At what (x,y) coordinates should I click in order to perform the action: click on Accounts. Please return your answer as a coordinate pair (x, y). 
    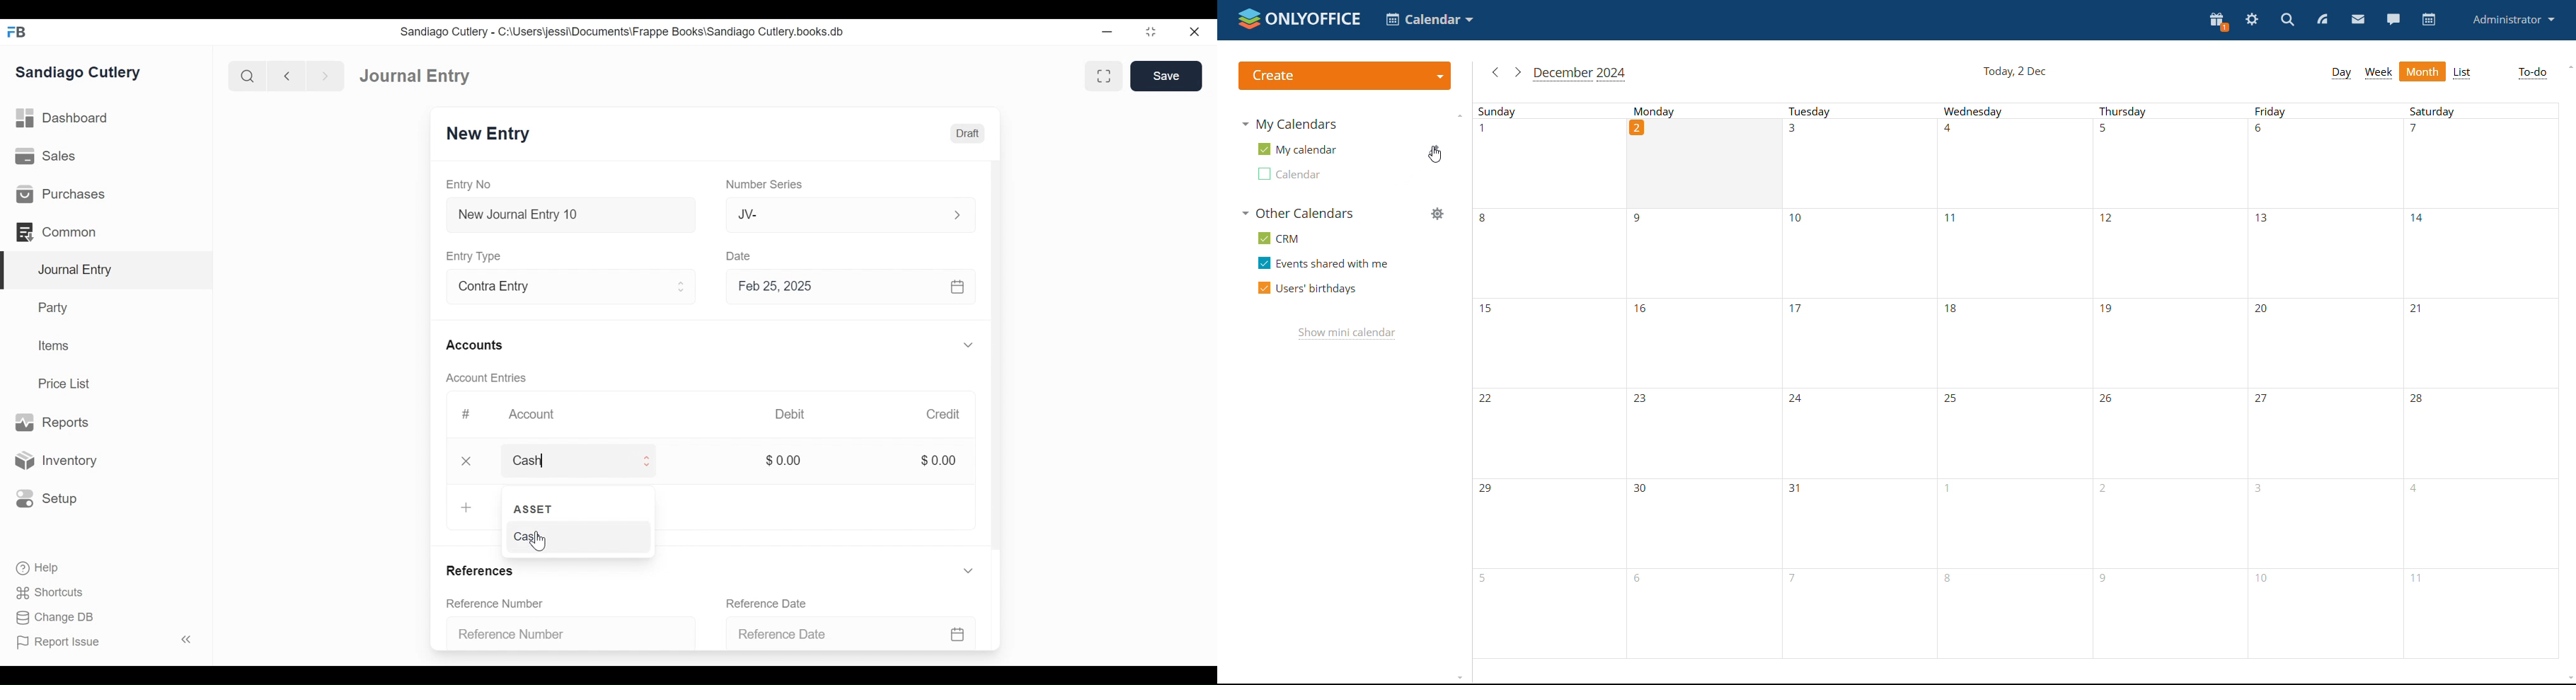
    Looking at the image, I should click on (477, 345).